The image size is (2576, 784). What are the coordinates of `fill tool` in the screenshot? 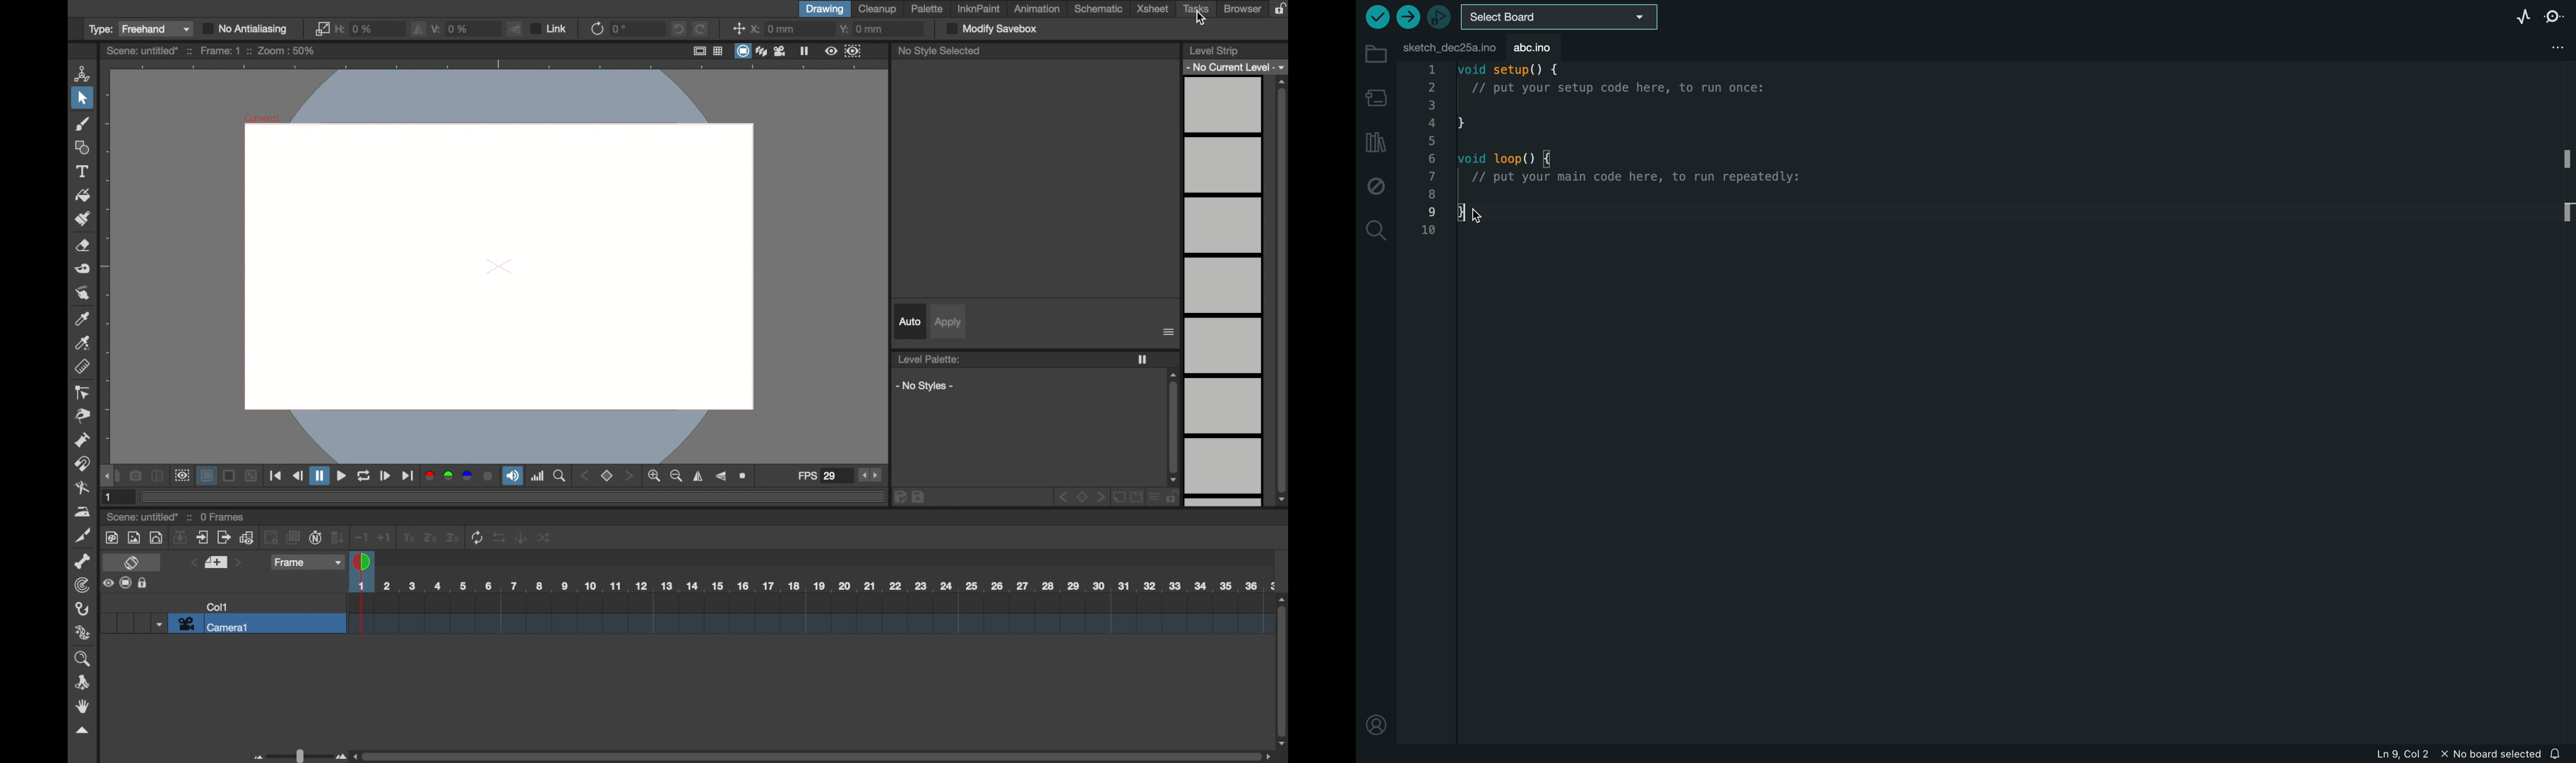 It's located at (82, 195).